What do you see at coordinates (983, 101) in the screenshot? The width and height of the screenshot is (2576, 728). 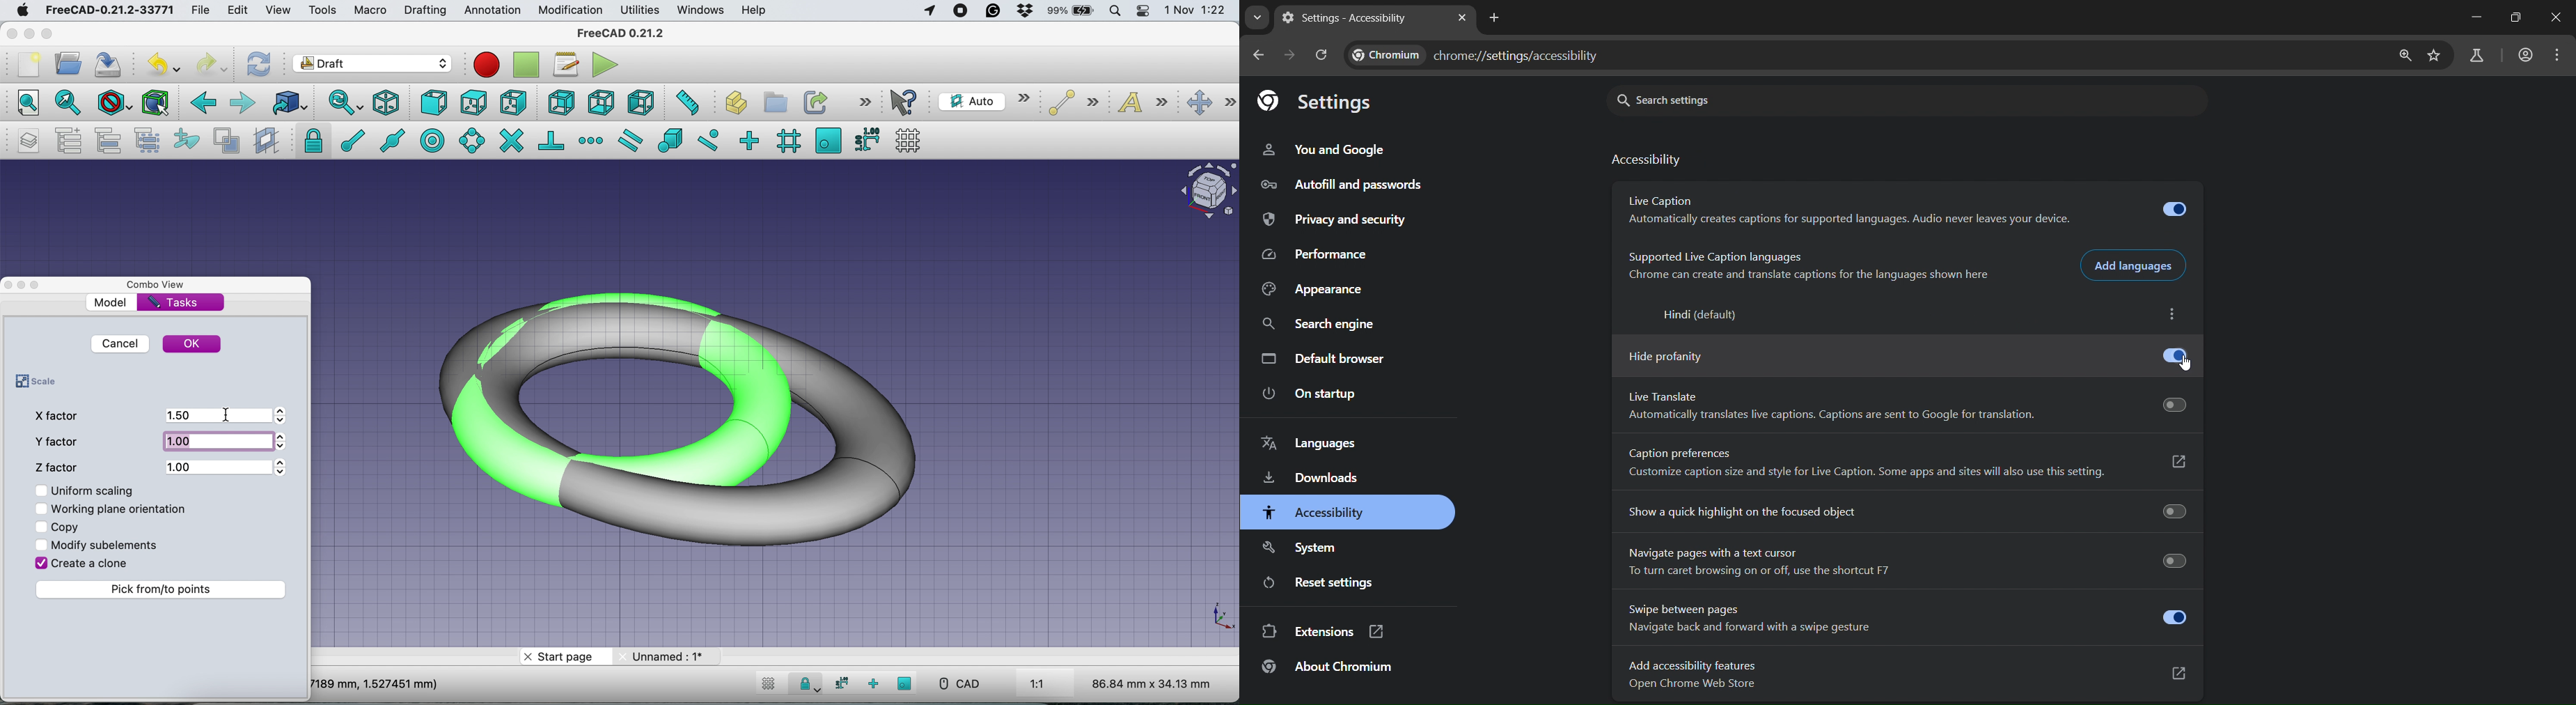 I see `current working plane` at bounding box center [983, 101].